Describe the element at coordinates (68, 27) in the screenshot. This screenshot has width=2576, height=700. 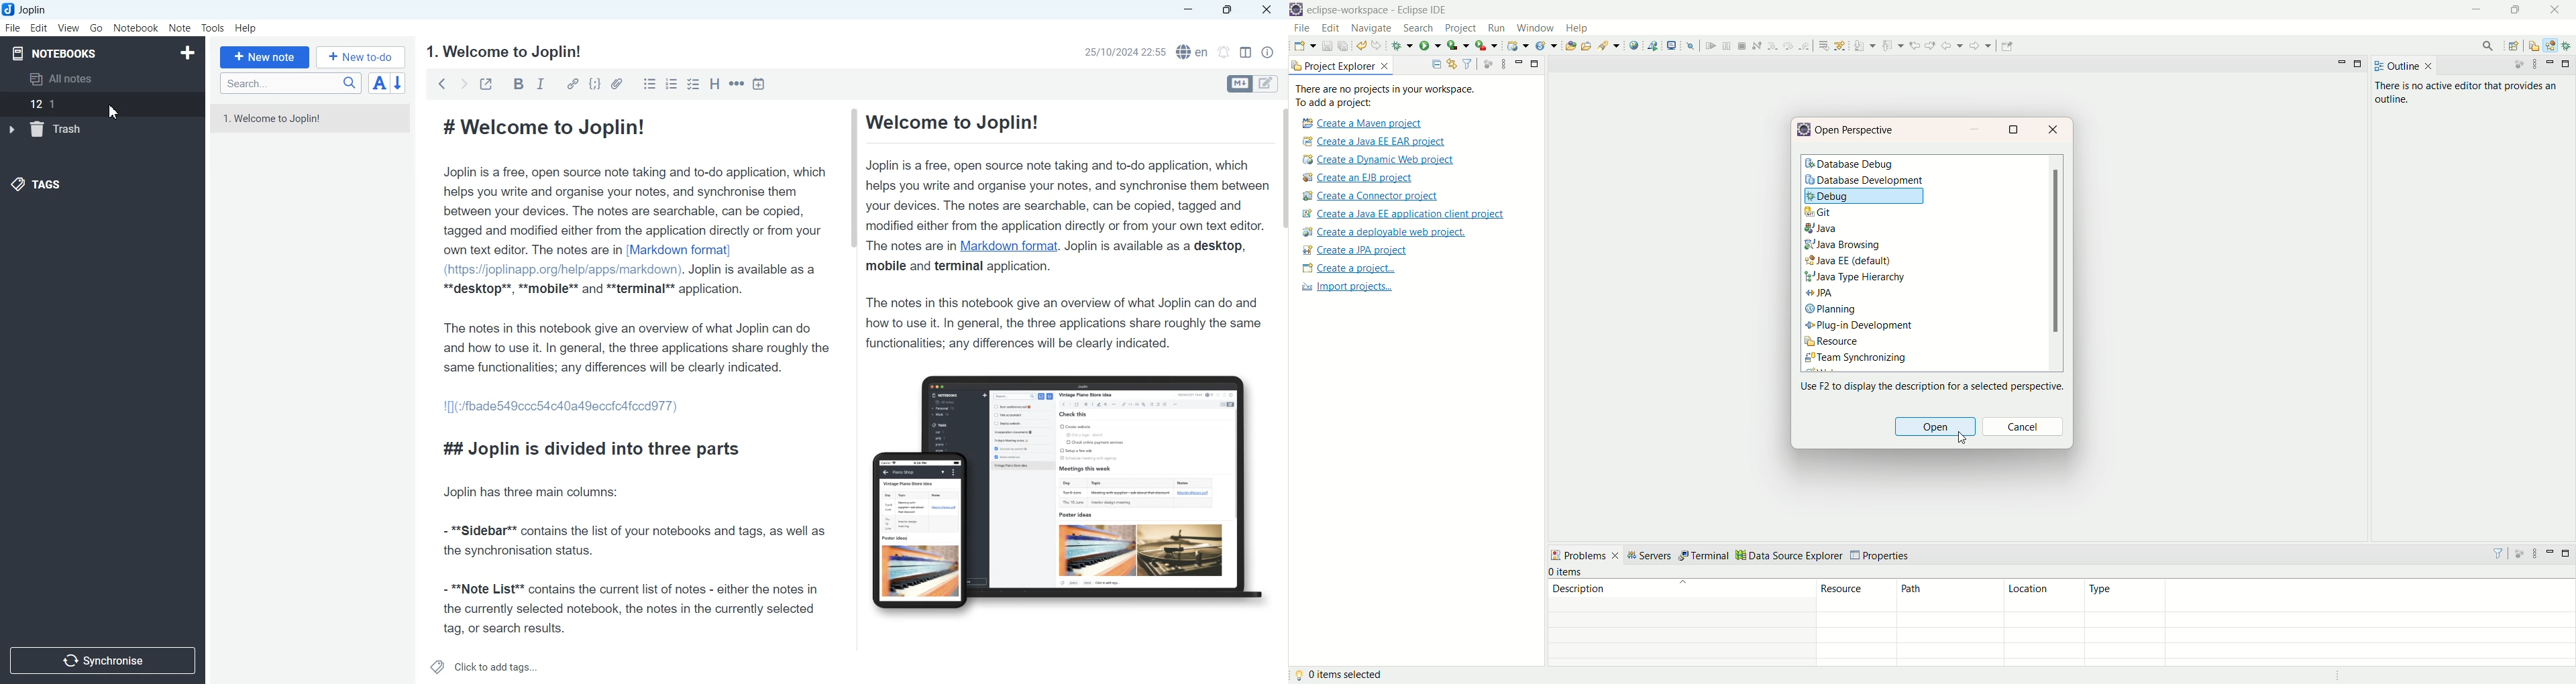
I see `View ` at that location.